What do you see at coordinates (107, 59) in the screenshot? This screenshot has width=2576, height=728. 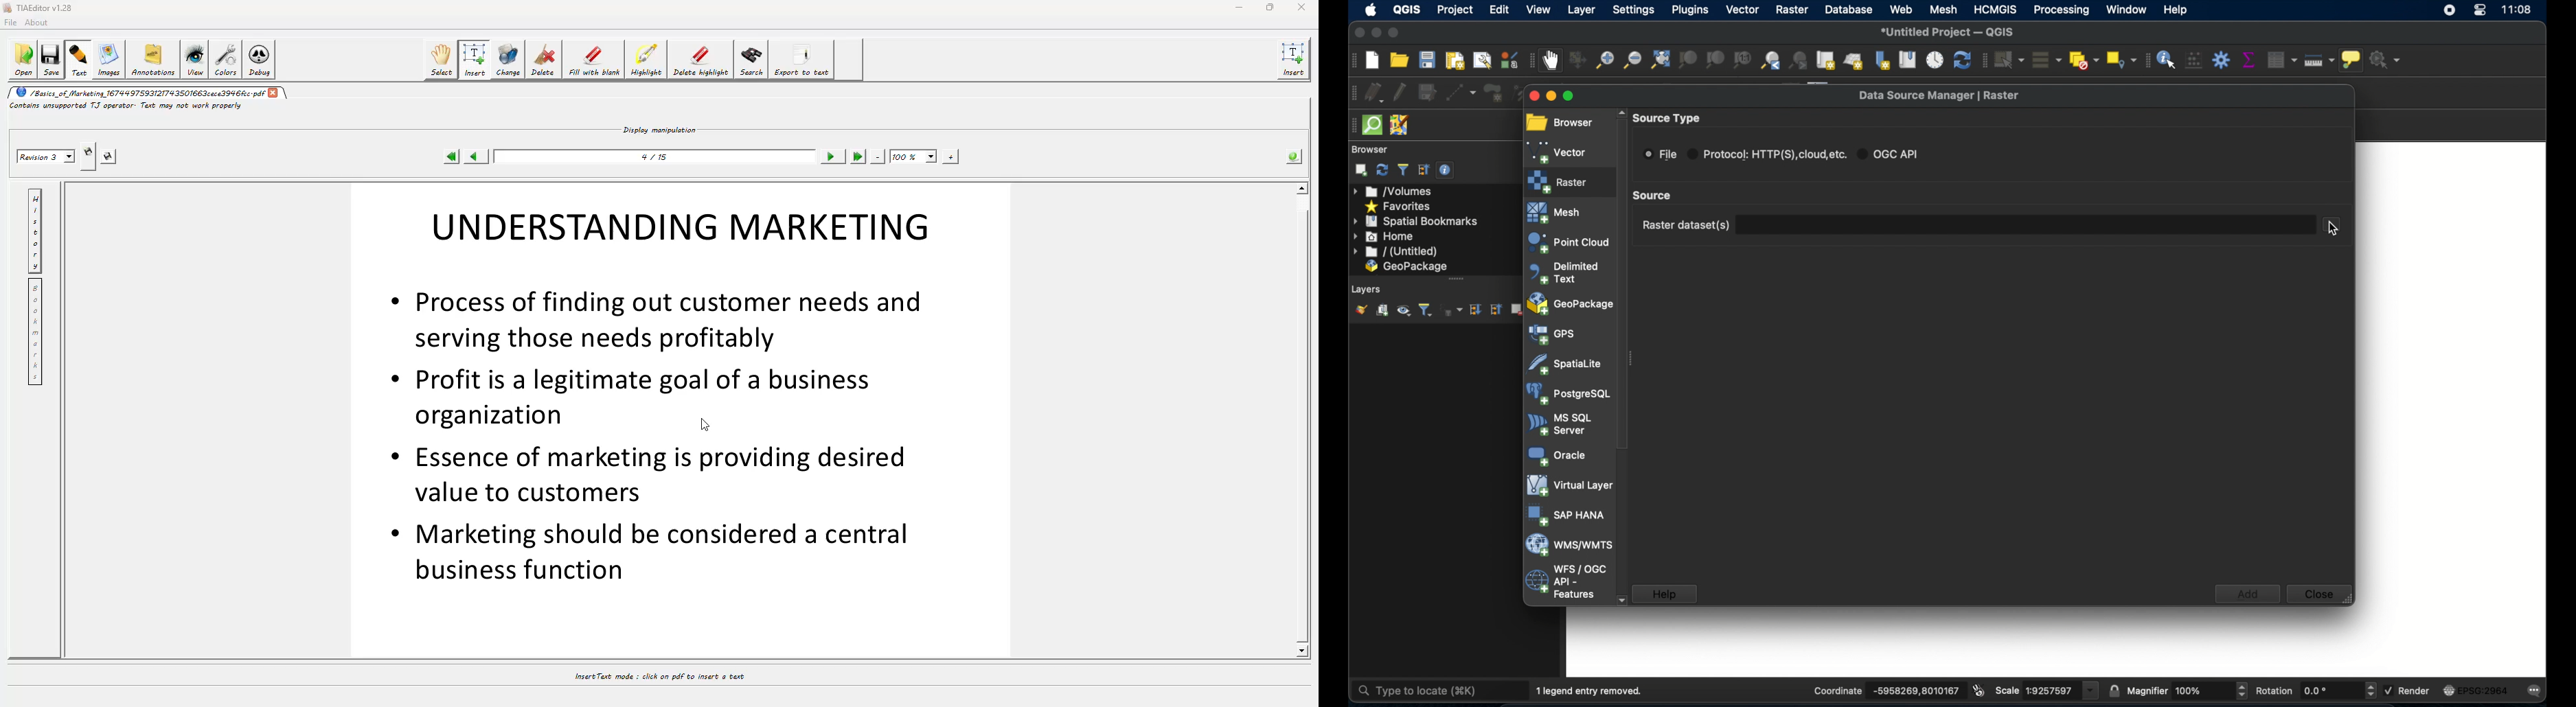 I see `images` at bounding box center [107, 59].